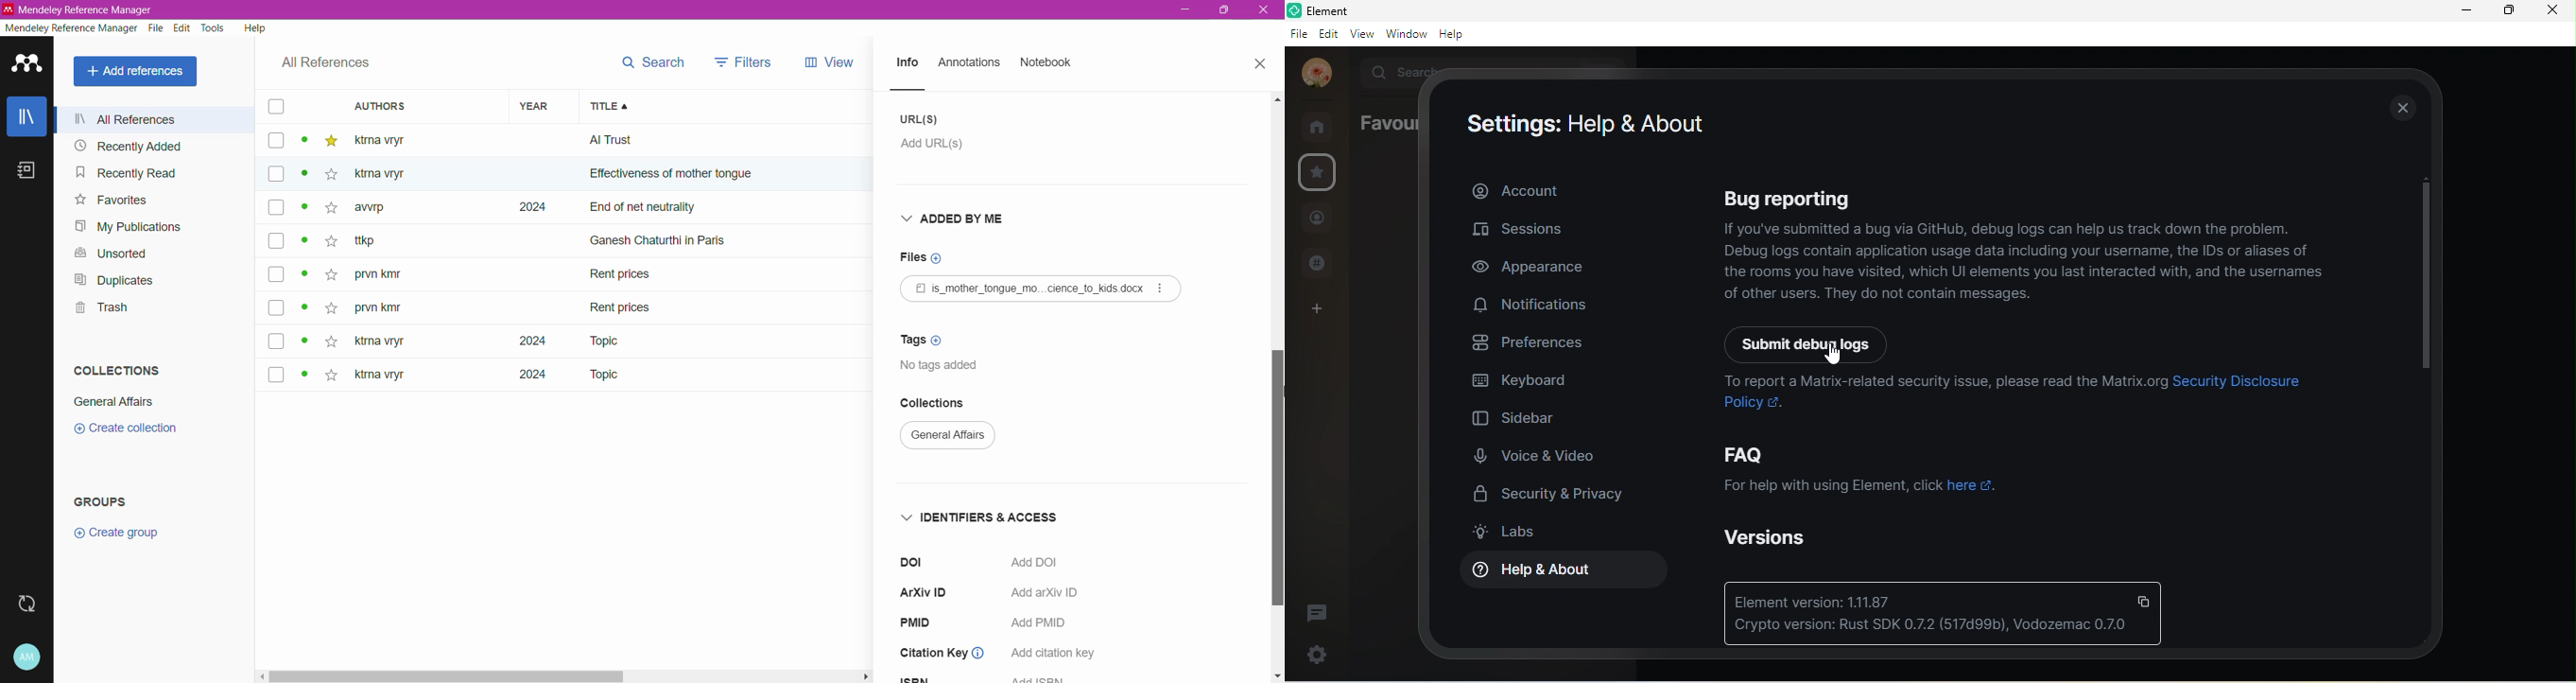 The width and height of the screenshot is (2576, 700). Describe the element at coordinates (1876, 296) in the screenshot. I see `of tohter users. They do not contain messages.` at that location.